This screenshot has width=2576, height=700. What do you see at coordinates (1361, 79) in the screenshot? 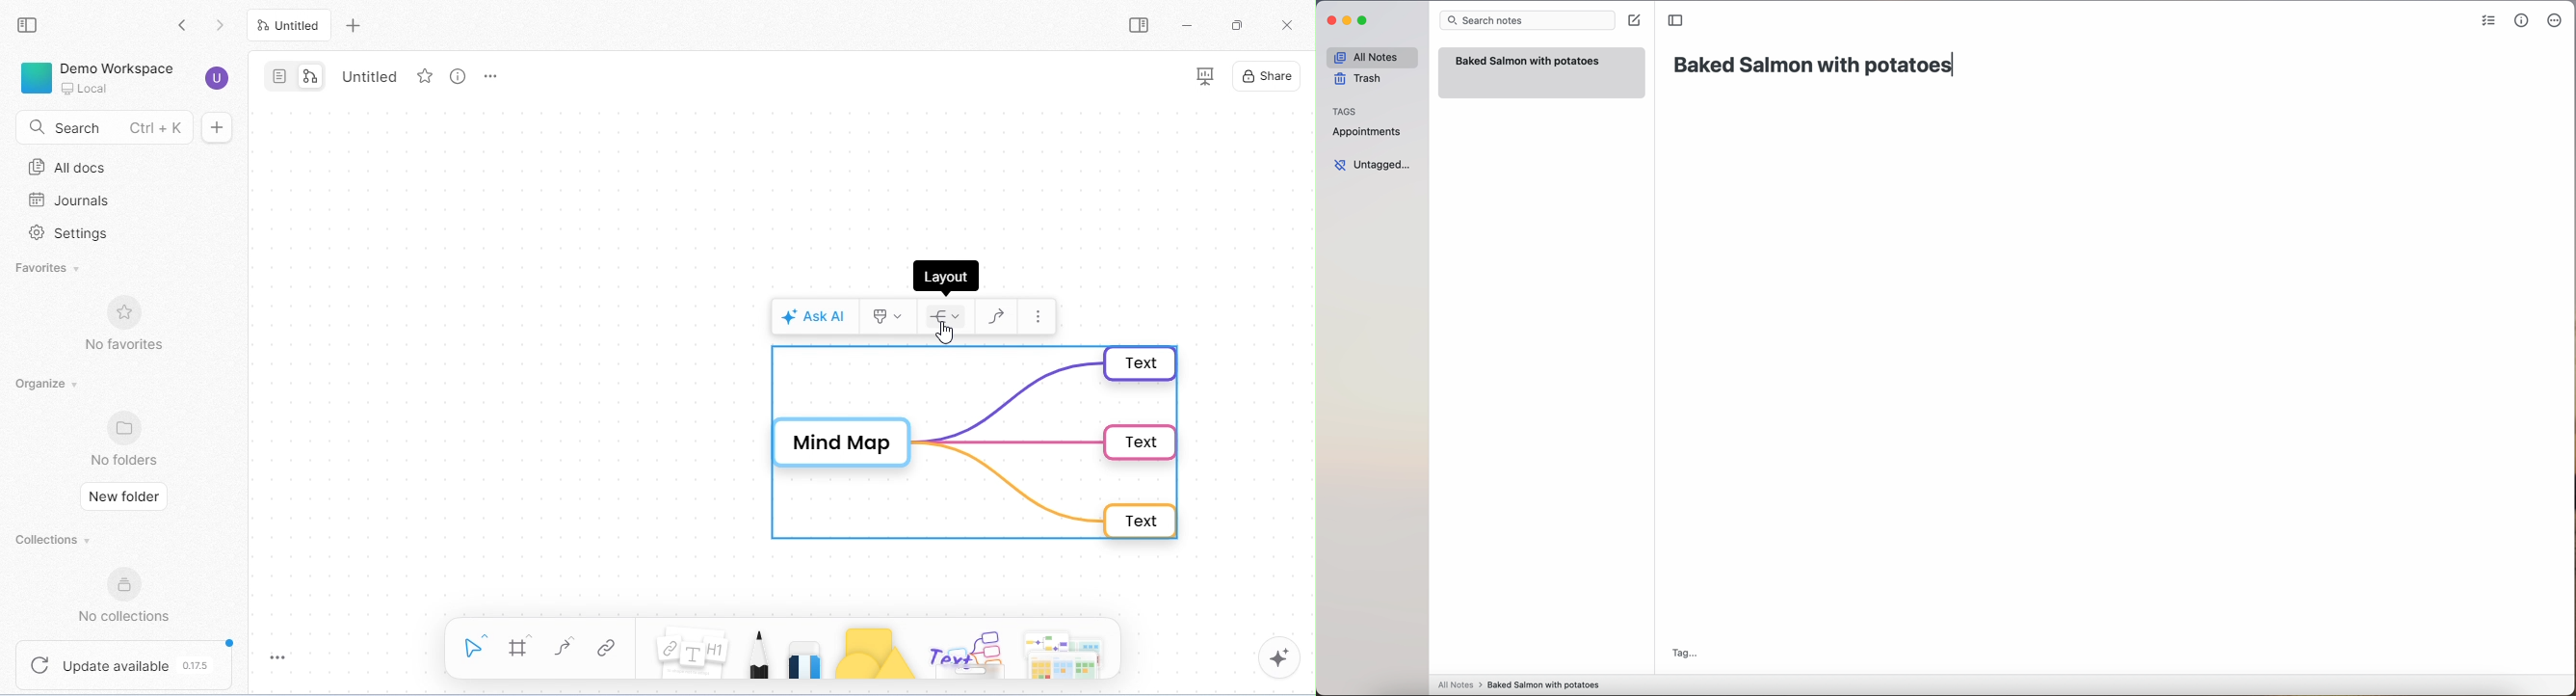
I see `trash` at bounding box center [1361, 79].